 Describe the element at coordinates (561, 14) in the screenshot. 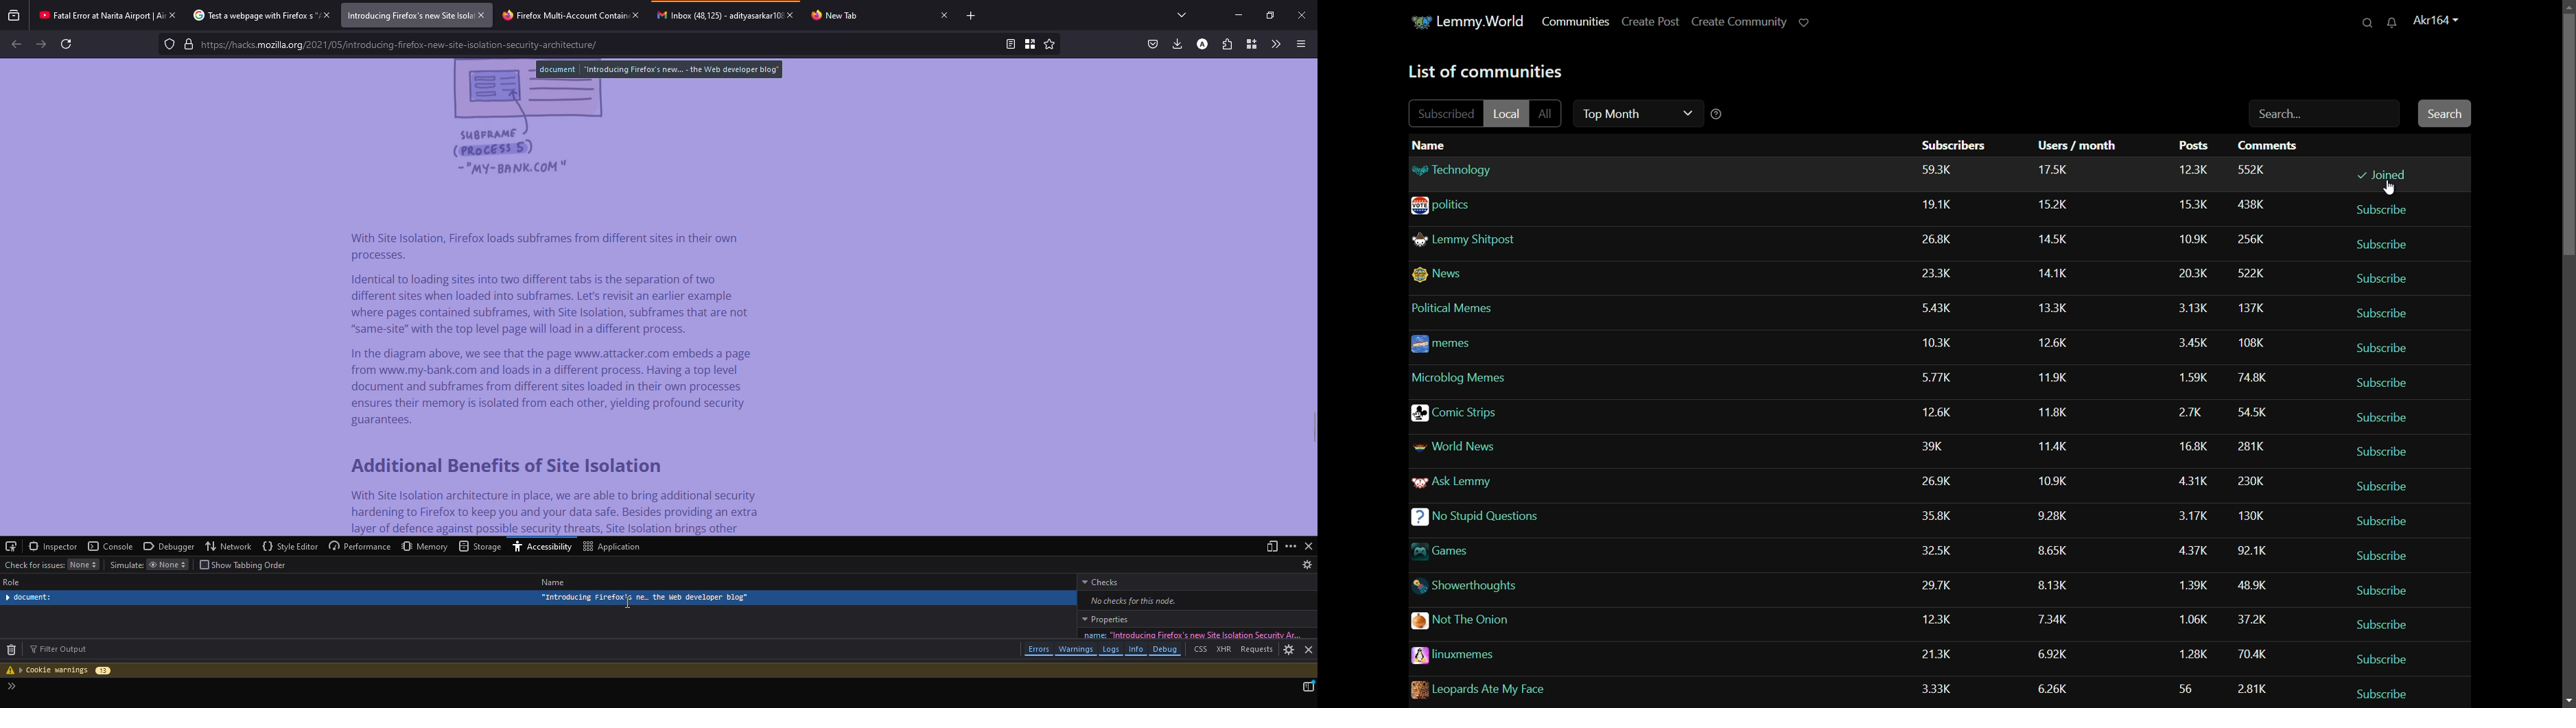

I see `Firefox Multi-Account Contain` at that location.